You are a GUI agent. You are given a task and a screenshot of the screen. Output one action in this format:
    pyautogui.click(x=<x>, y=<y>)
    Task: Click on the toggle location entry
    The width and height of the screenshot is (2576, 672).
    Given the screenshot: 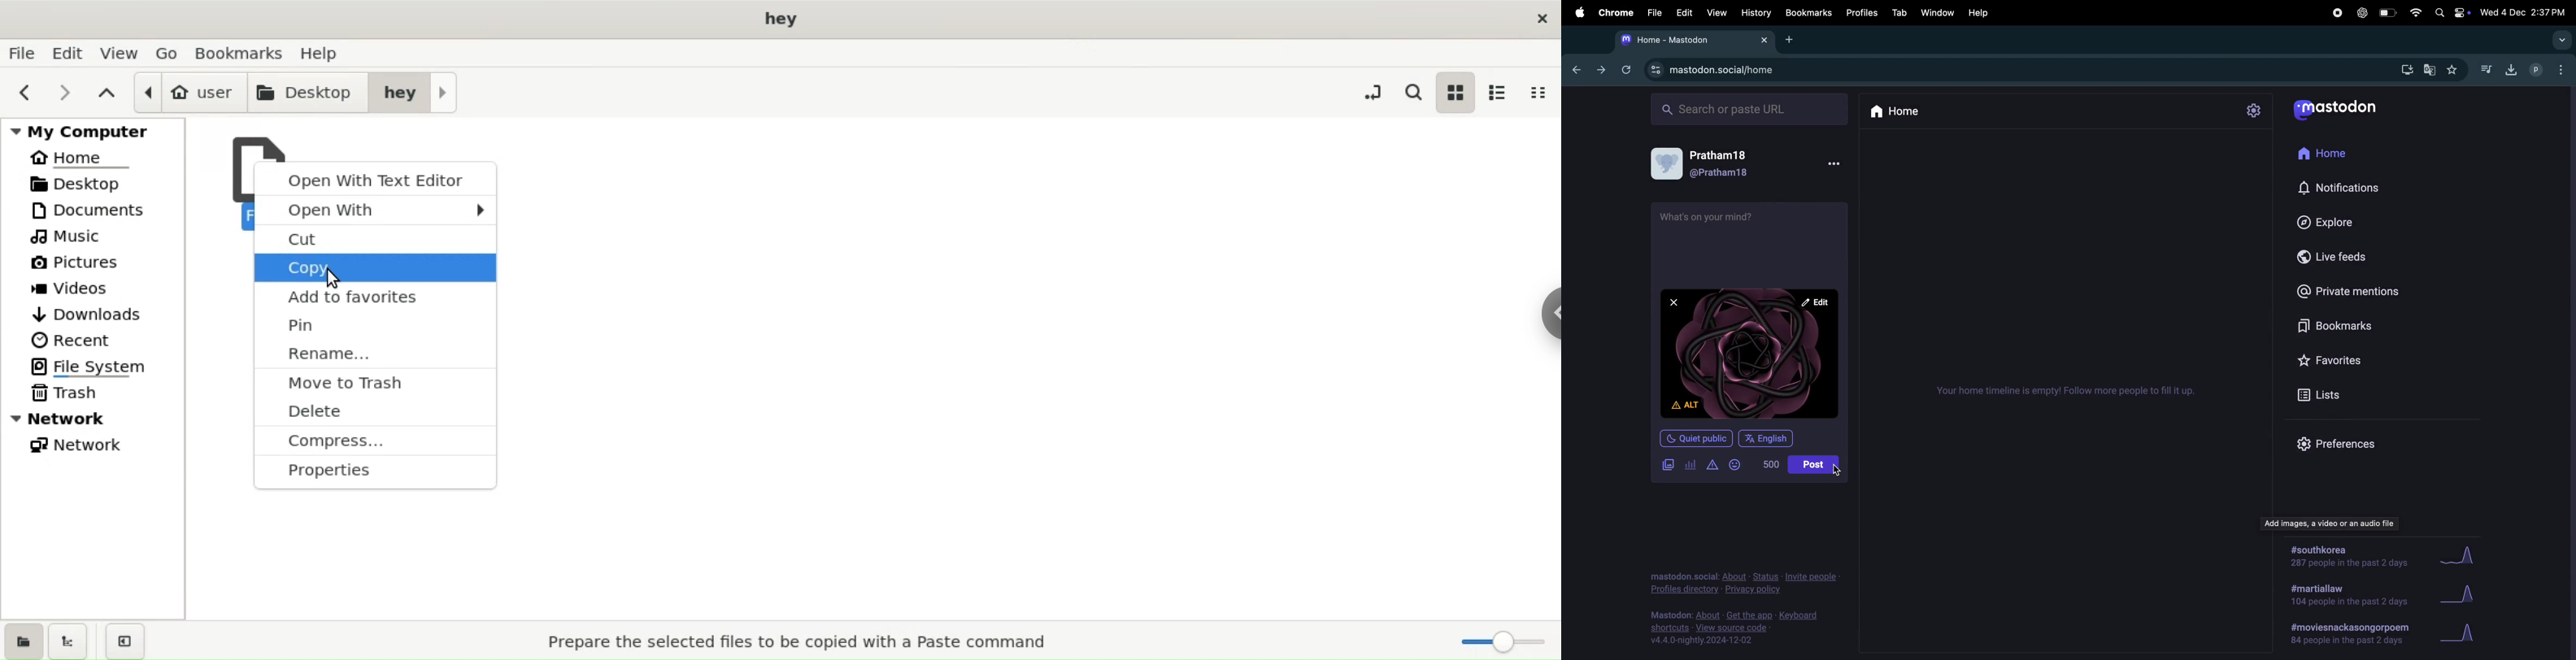 What is the action you would take?
    pyautogui.click(x=1373, y=92)
    